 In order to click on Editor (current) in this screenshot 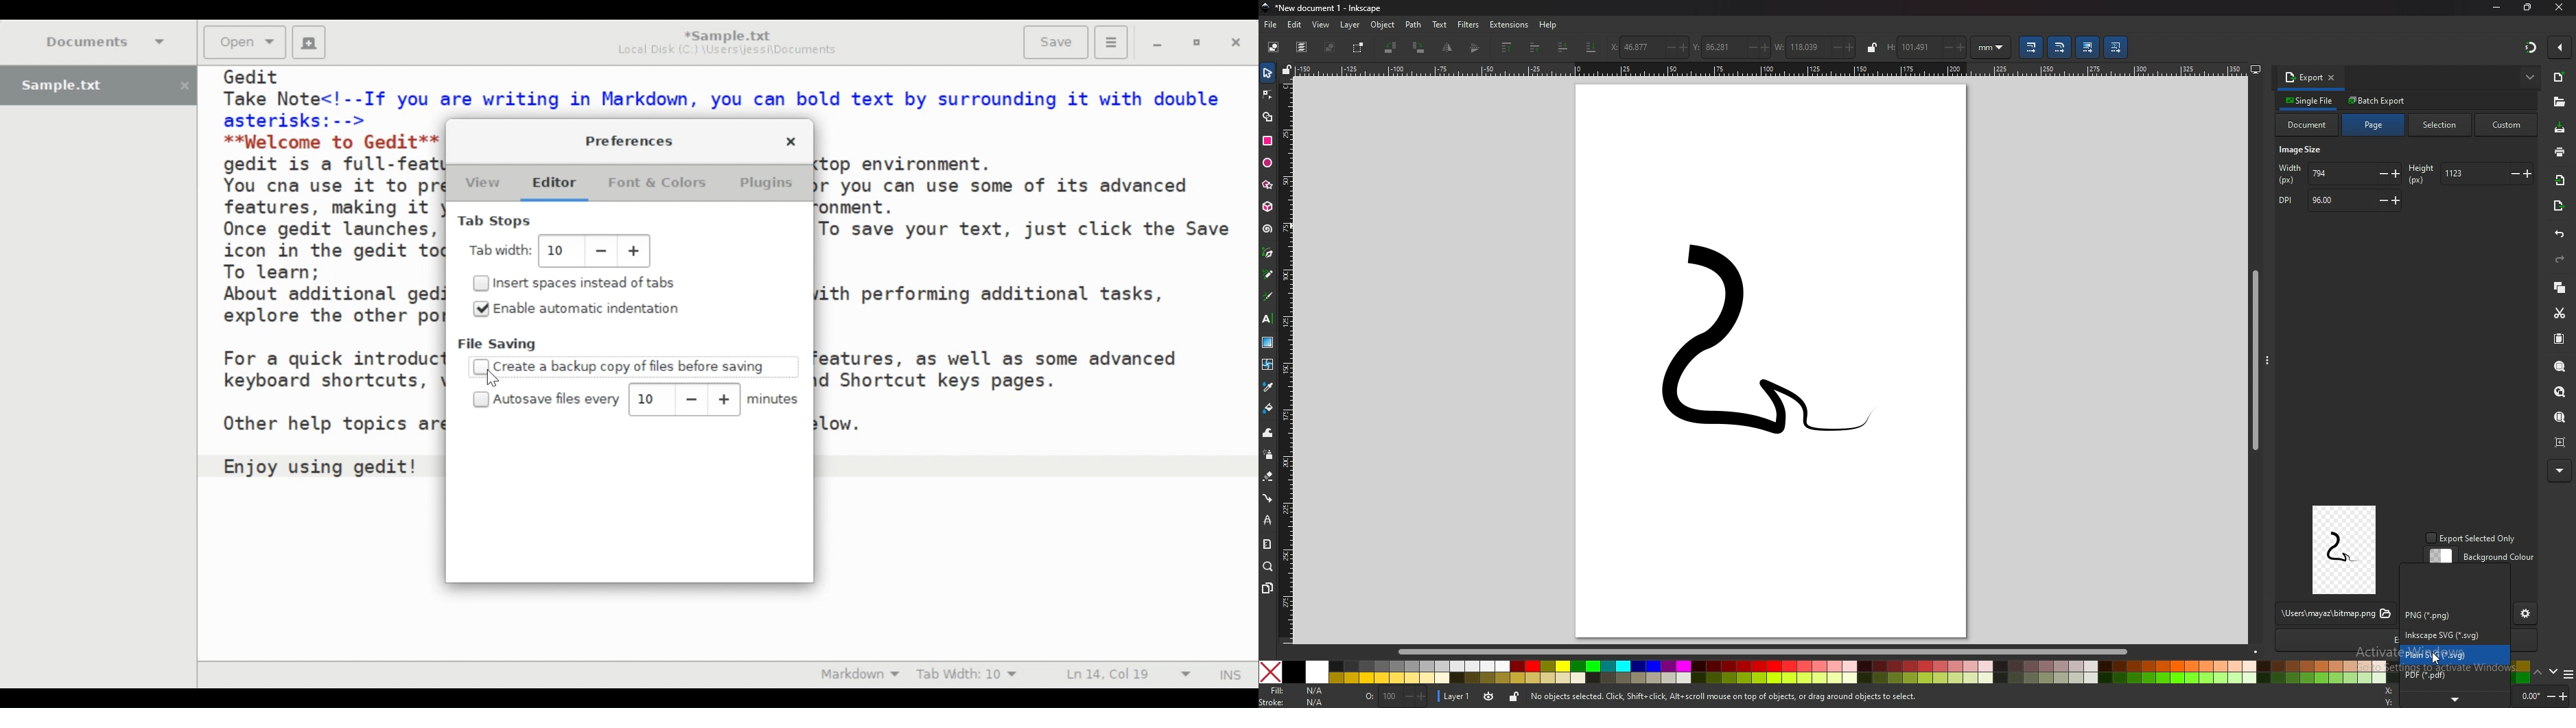, I will do `click(561, 184)`.